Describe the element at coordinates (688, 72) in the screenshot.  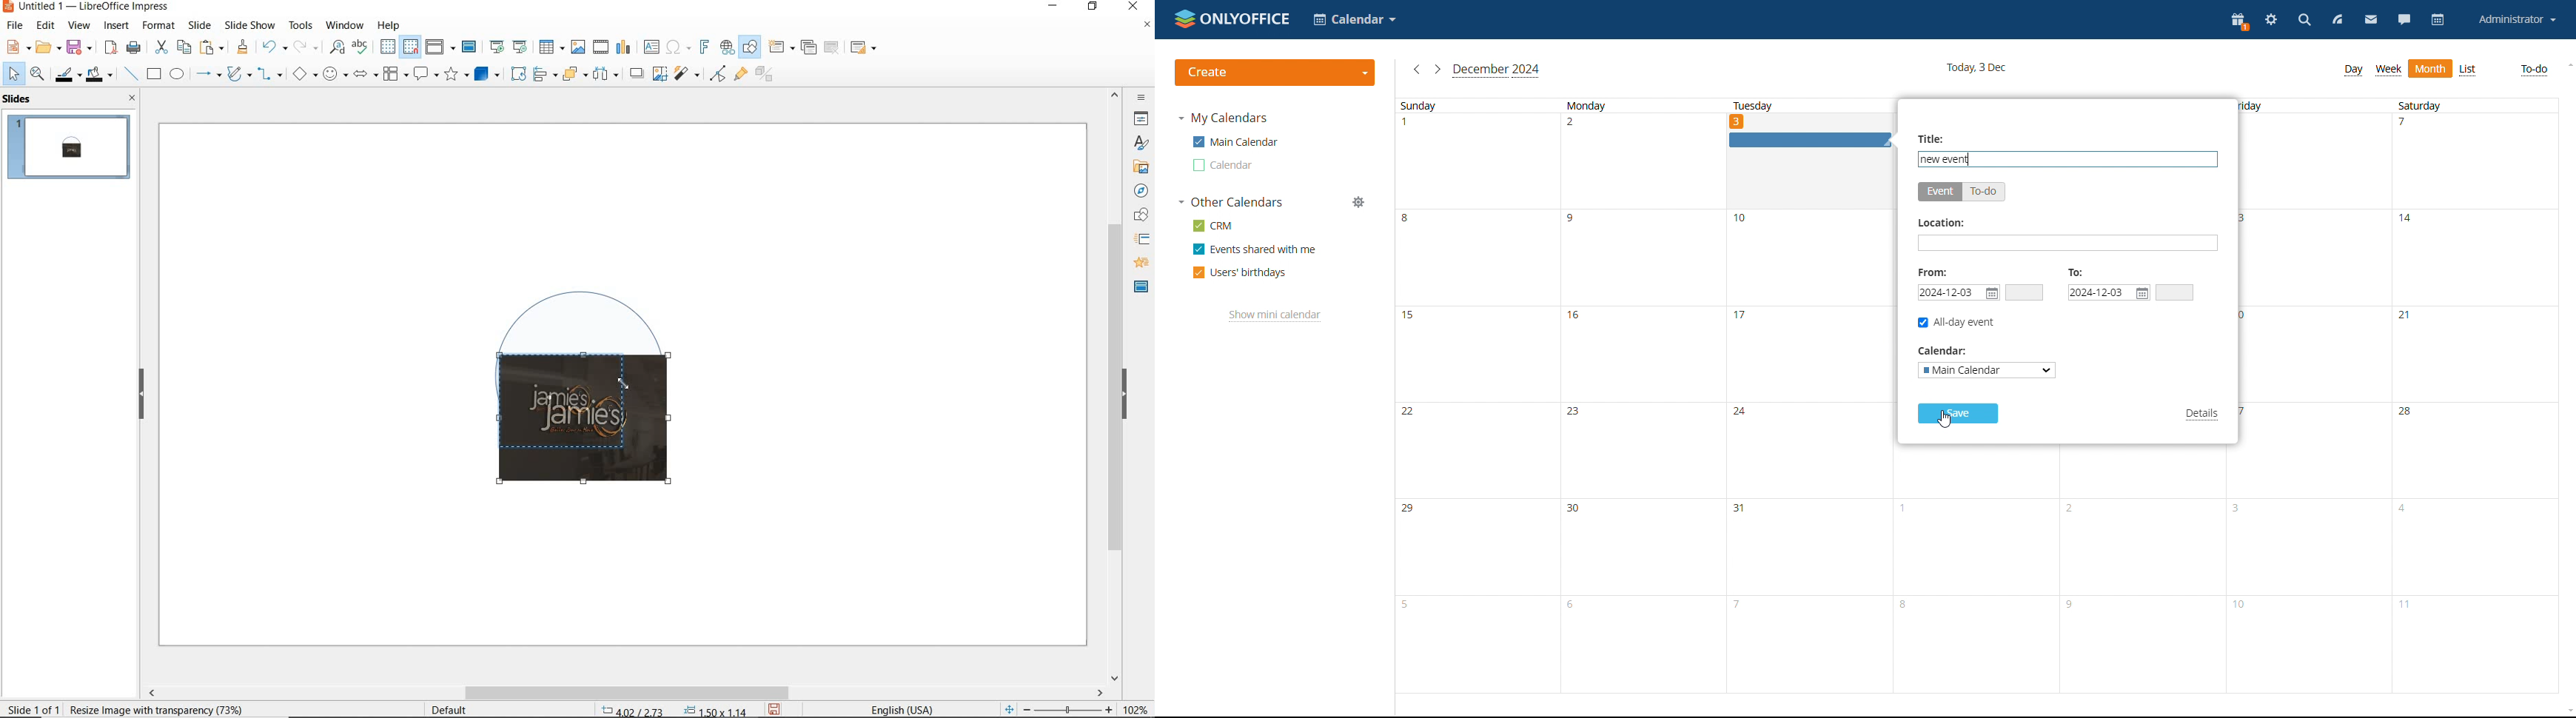
I see `filter` at that location.